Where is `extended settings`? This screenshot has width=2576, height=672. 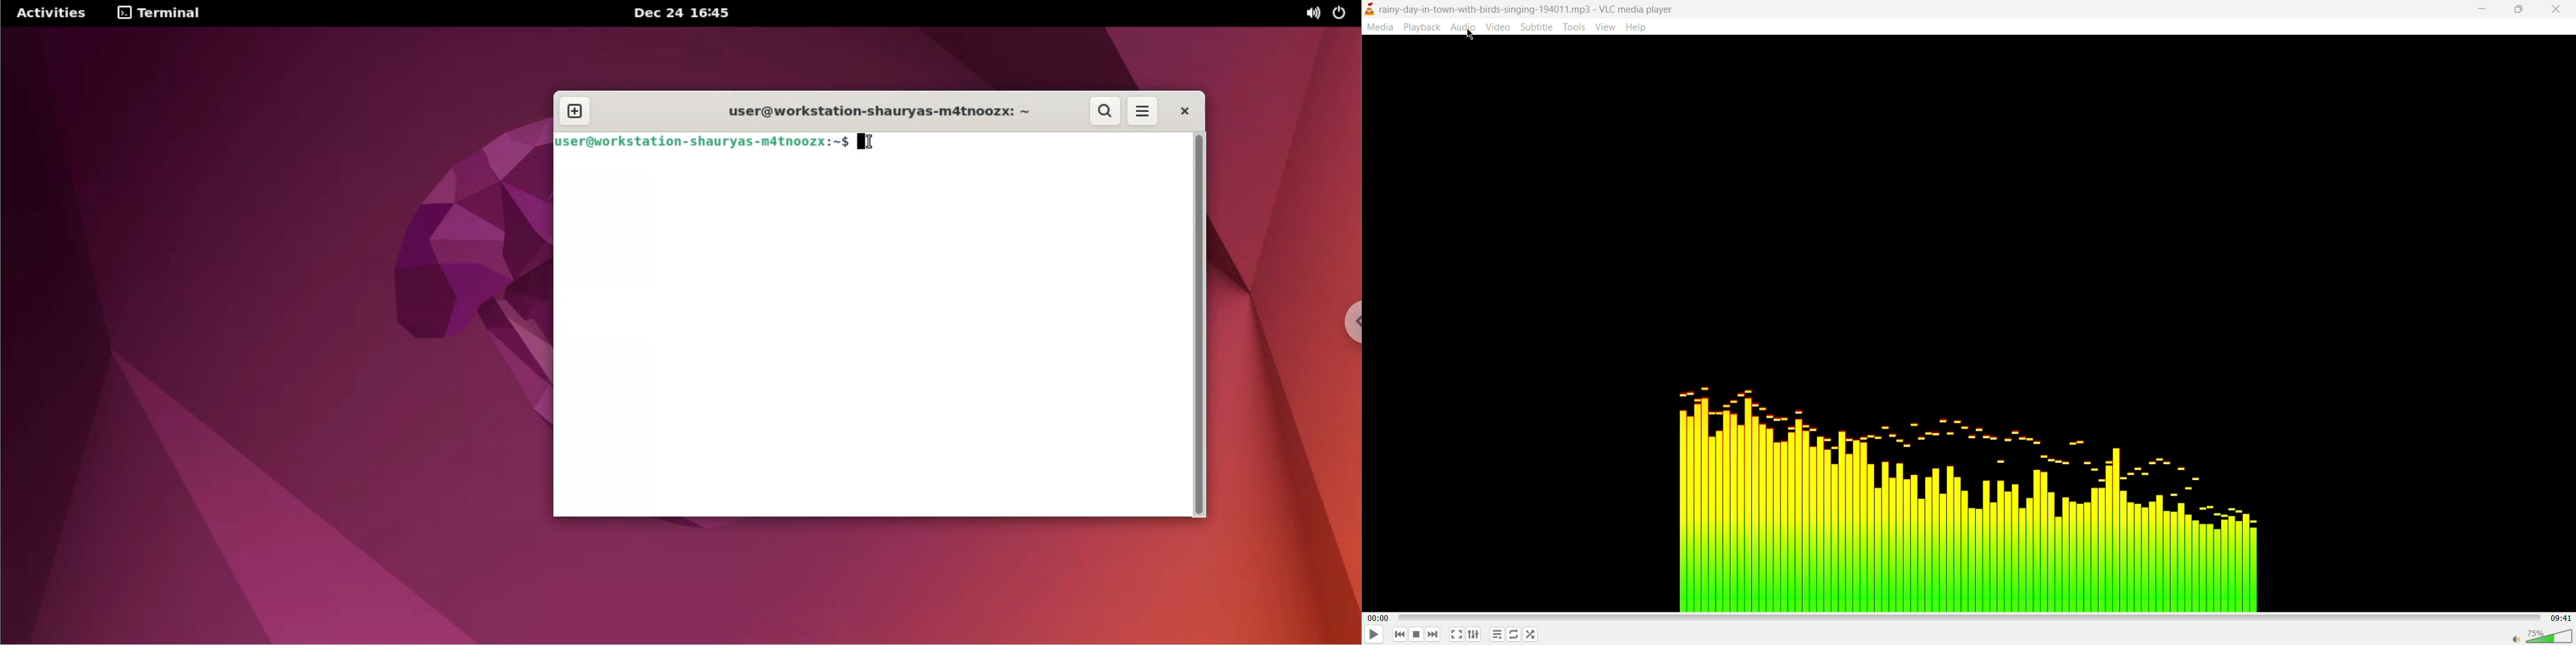
extended settings is located at coordinates (1474, 636).